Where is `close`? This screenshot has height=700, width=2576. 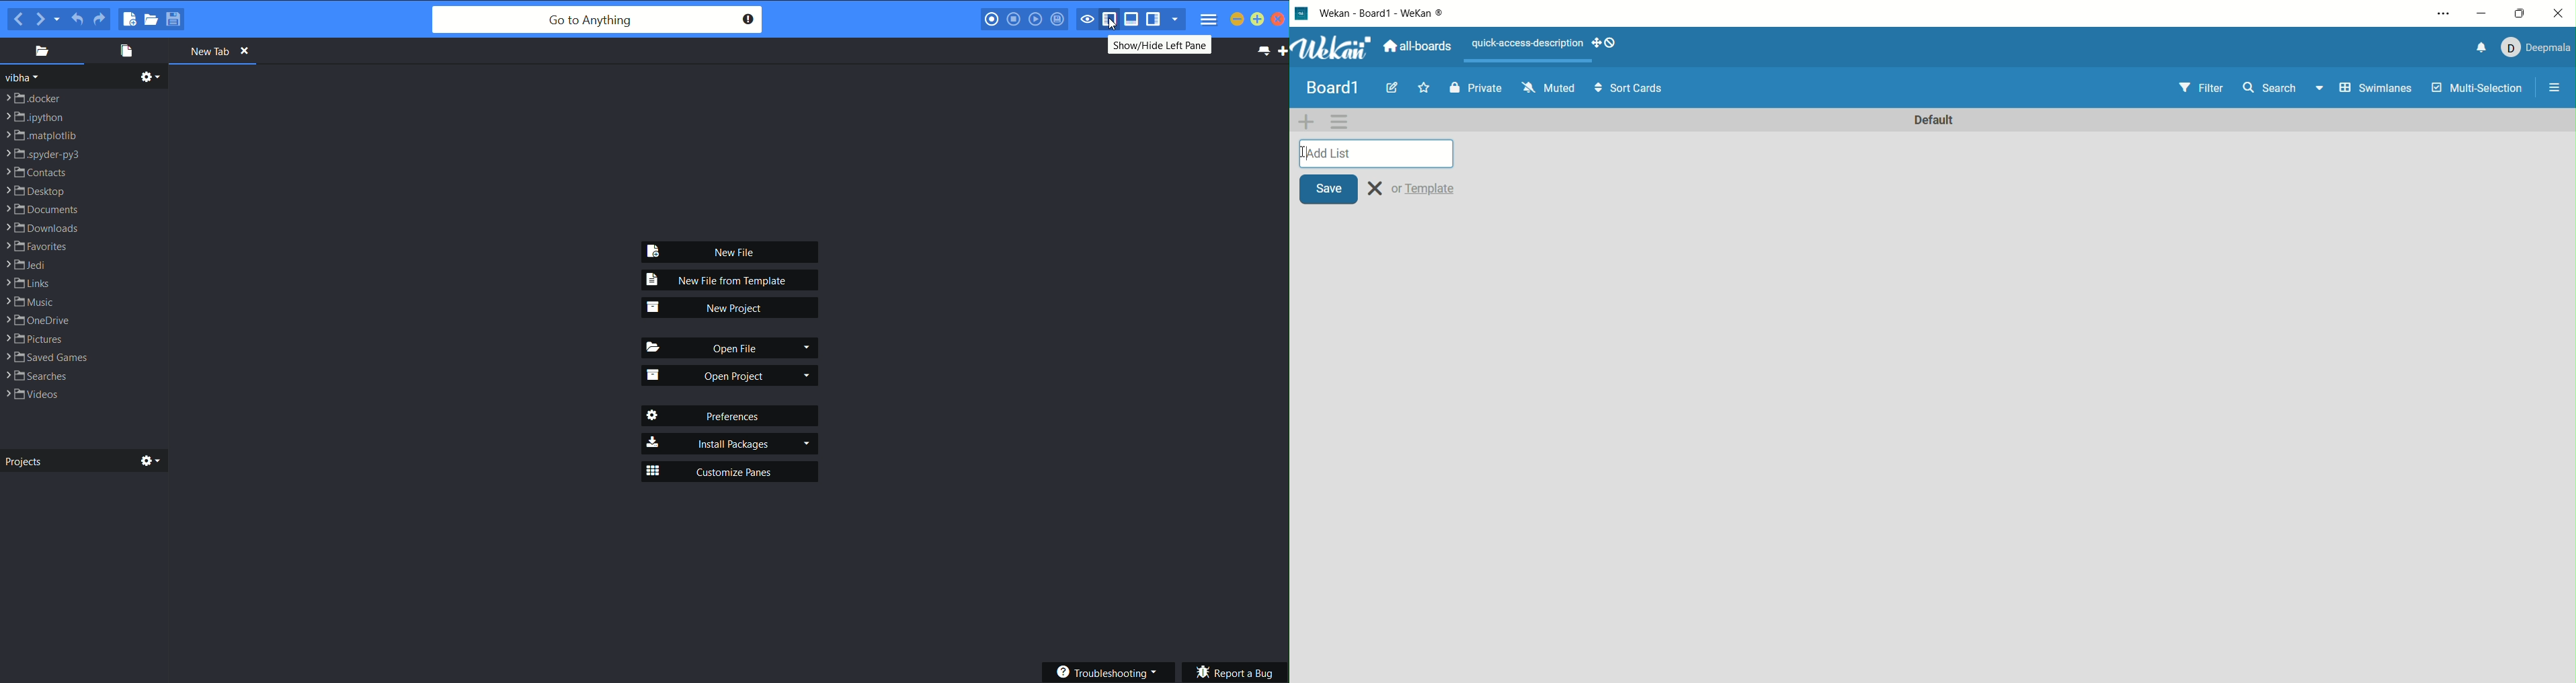 close is located at coordinates (2559, 12).